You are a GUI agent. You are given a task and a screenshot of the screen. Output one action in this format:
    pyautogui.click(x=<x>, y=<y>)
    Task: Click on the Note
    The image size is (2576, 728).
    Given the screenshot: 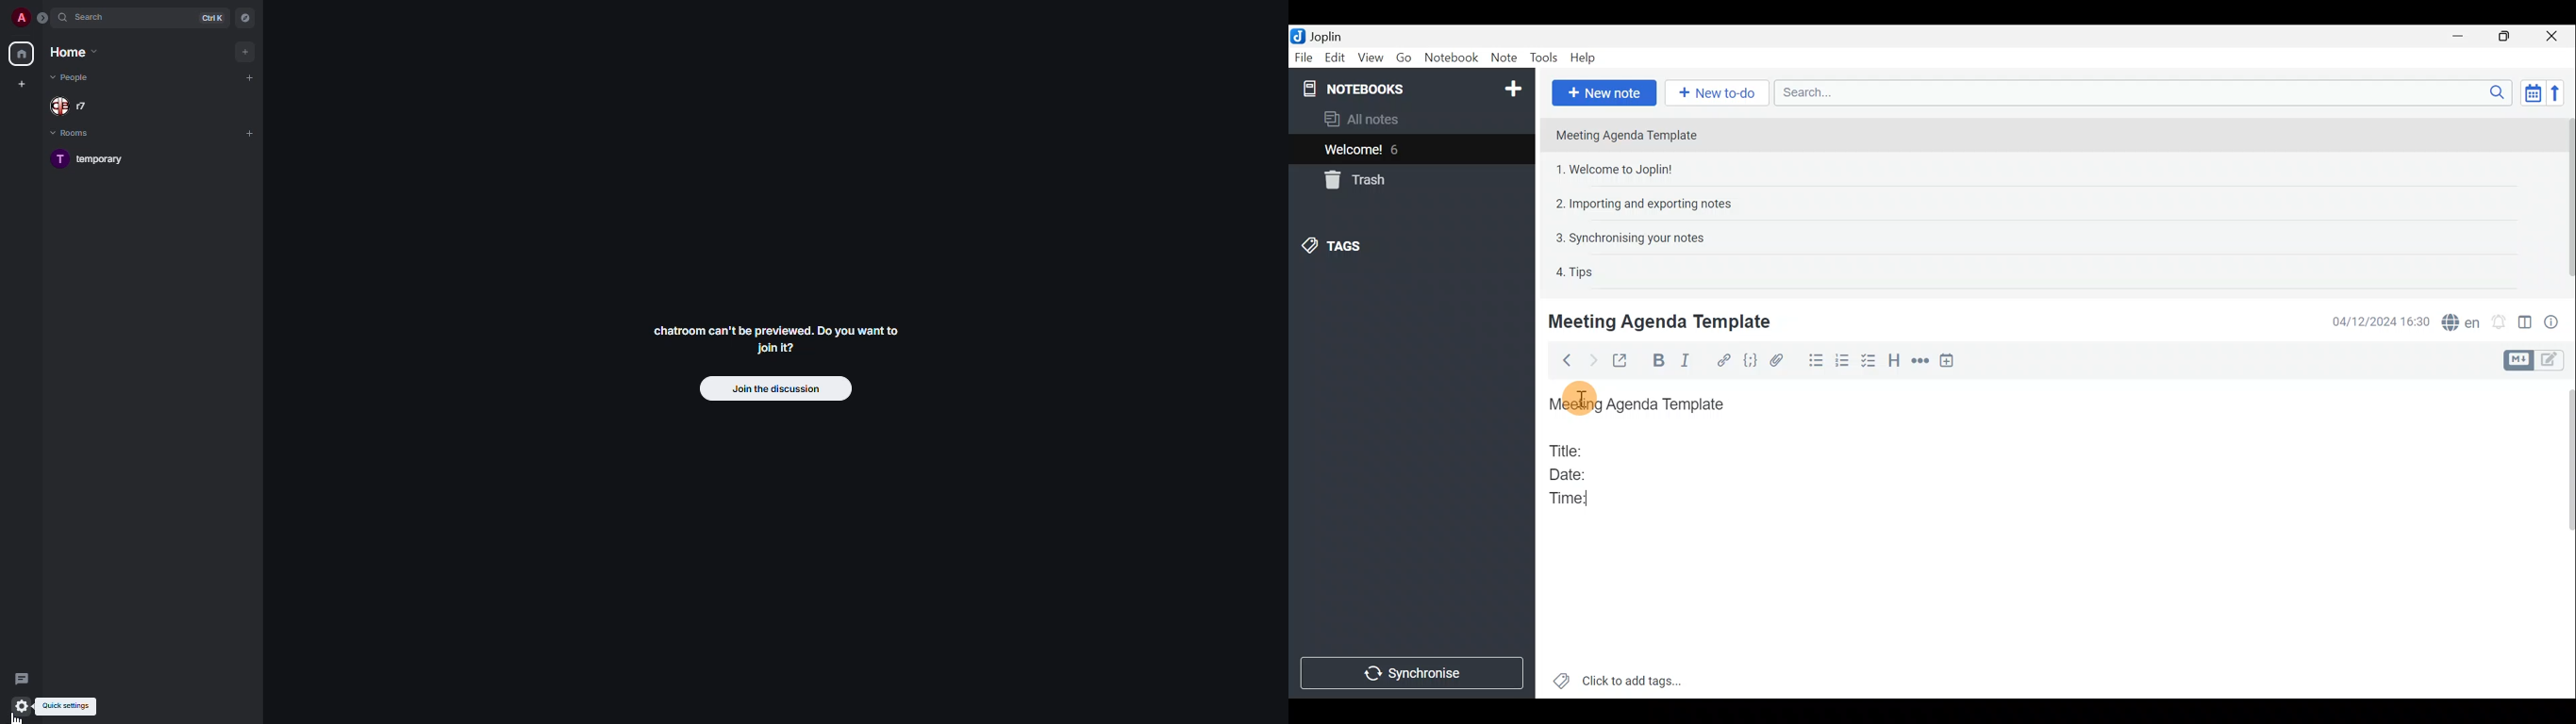 What is the action you would take?
    pyautogui.click(x=1502, y=55)
    